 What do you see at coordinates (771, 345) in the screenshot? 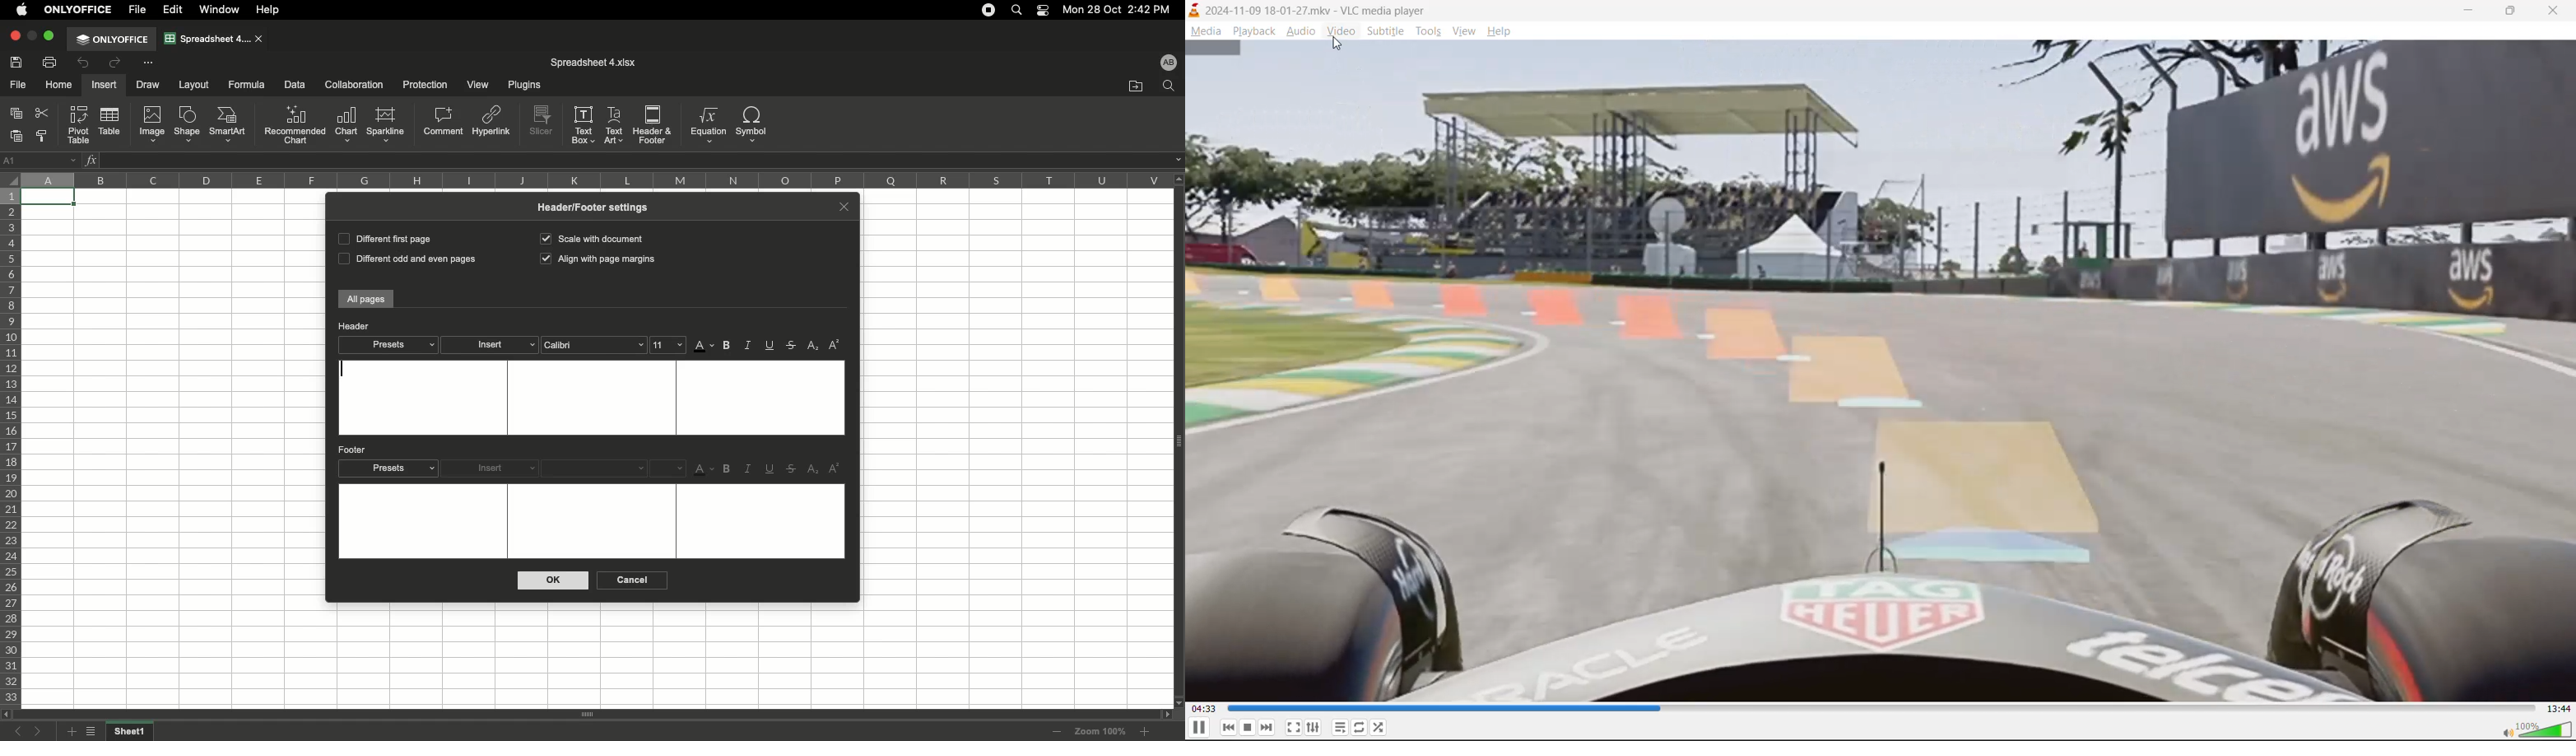
I see `Underline` at bounding box center [771, 345].